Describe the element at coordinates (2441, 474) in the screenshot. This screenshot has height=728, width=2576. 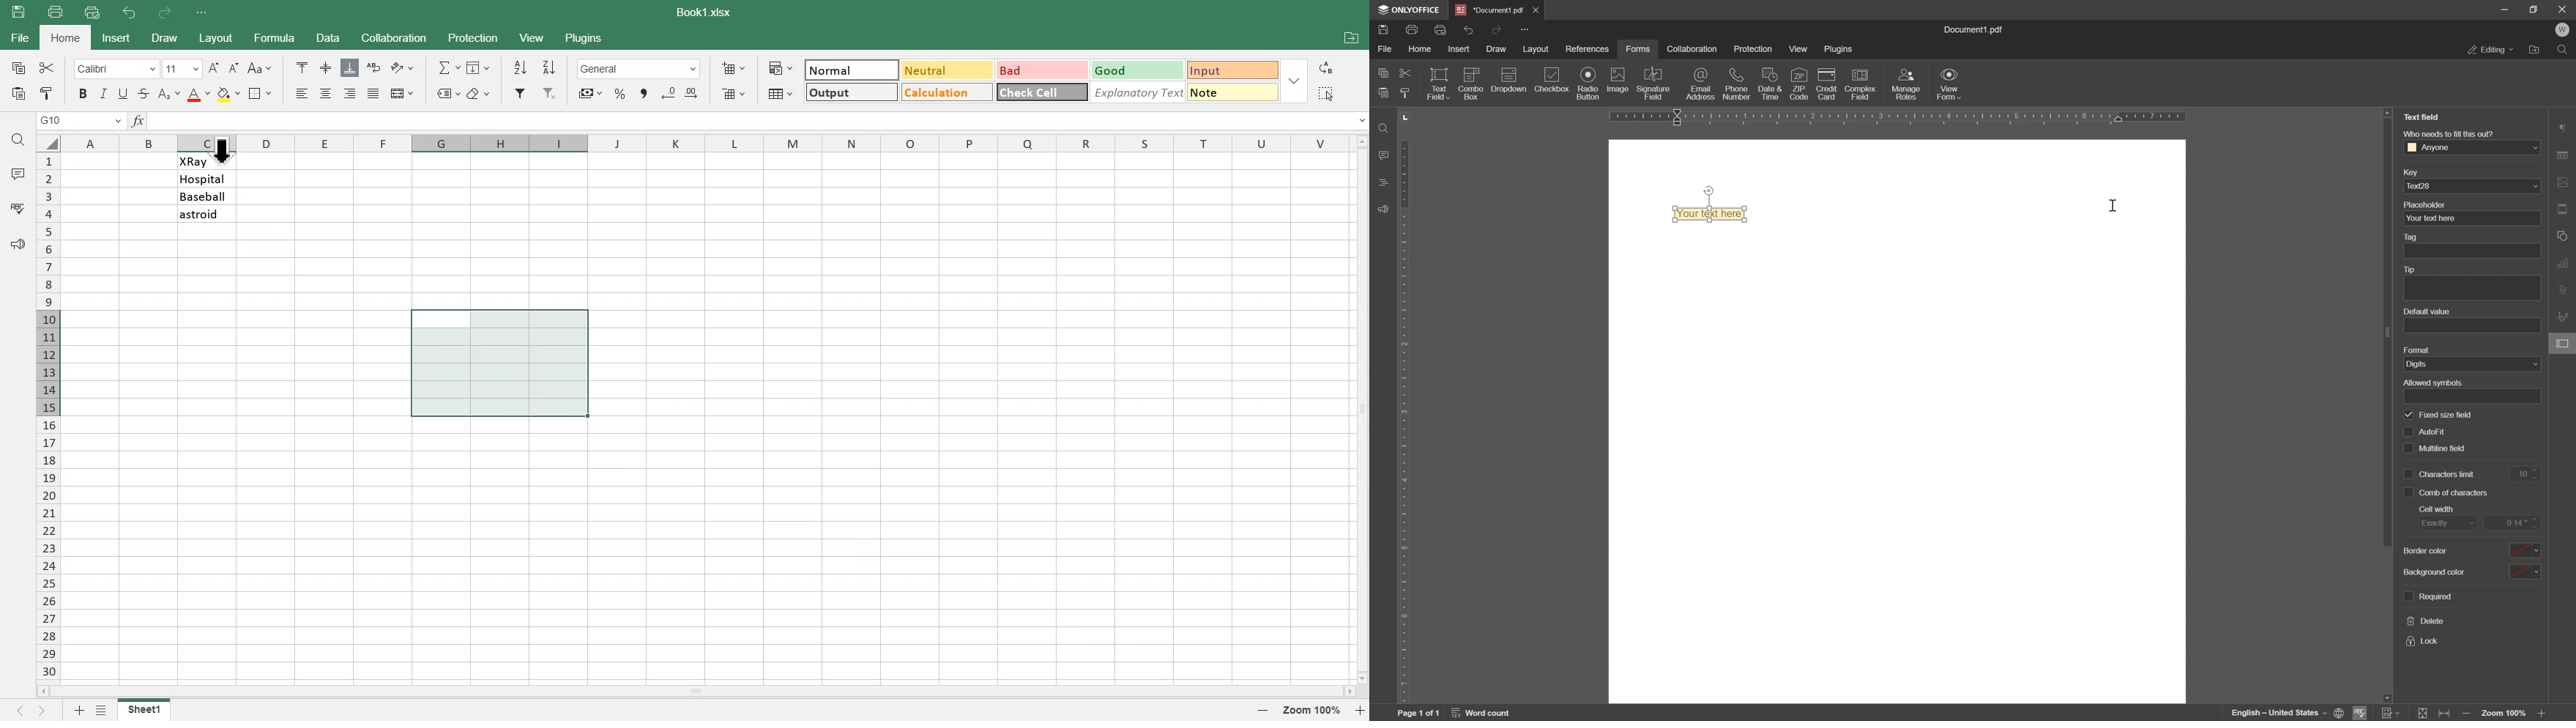
I see `characters limit` at that location.